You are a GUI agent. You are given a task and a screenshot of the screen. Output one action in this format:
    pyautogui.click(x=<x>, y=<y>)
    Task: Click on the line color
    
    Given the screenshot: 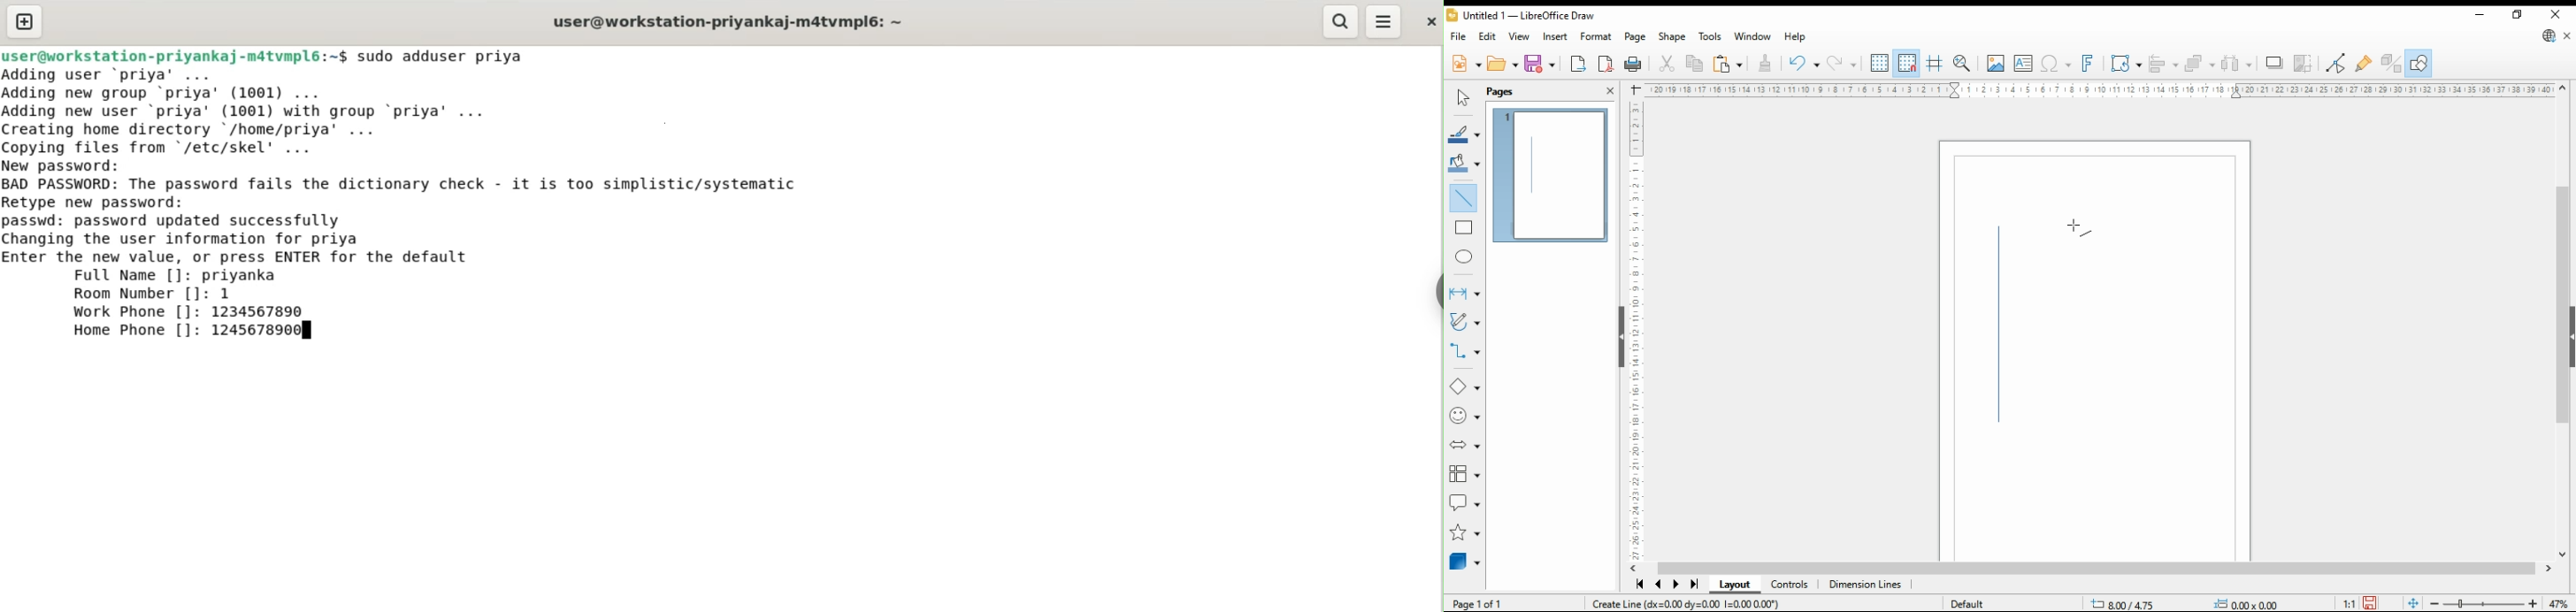 What is the action you would take?
    pyautogui.click(x=1465, y=134)
    